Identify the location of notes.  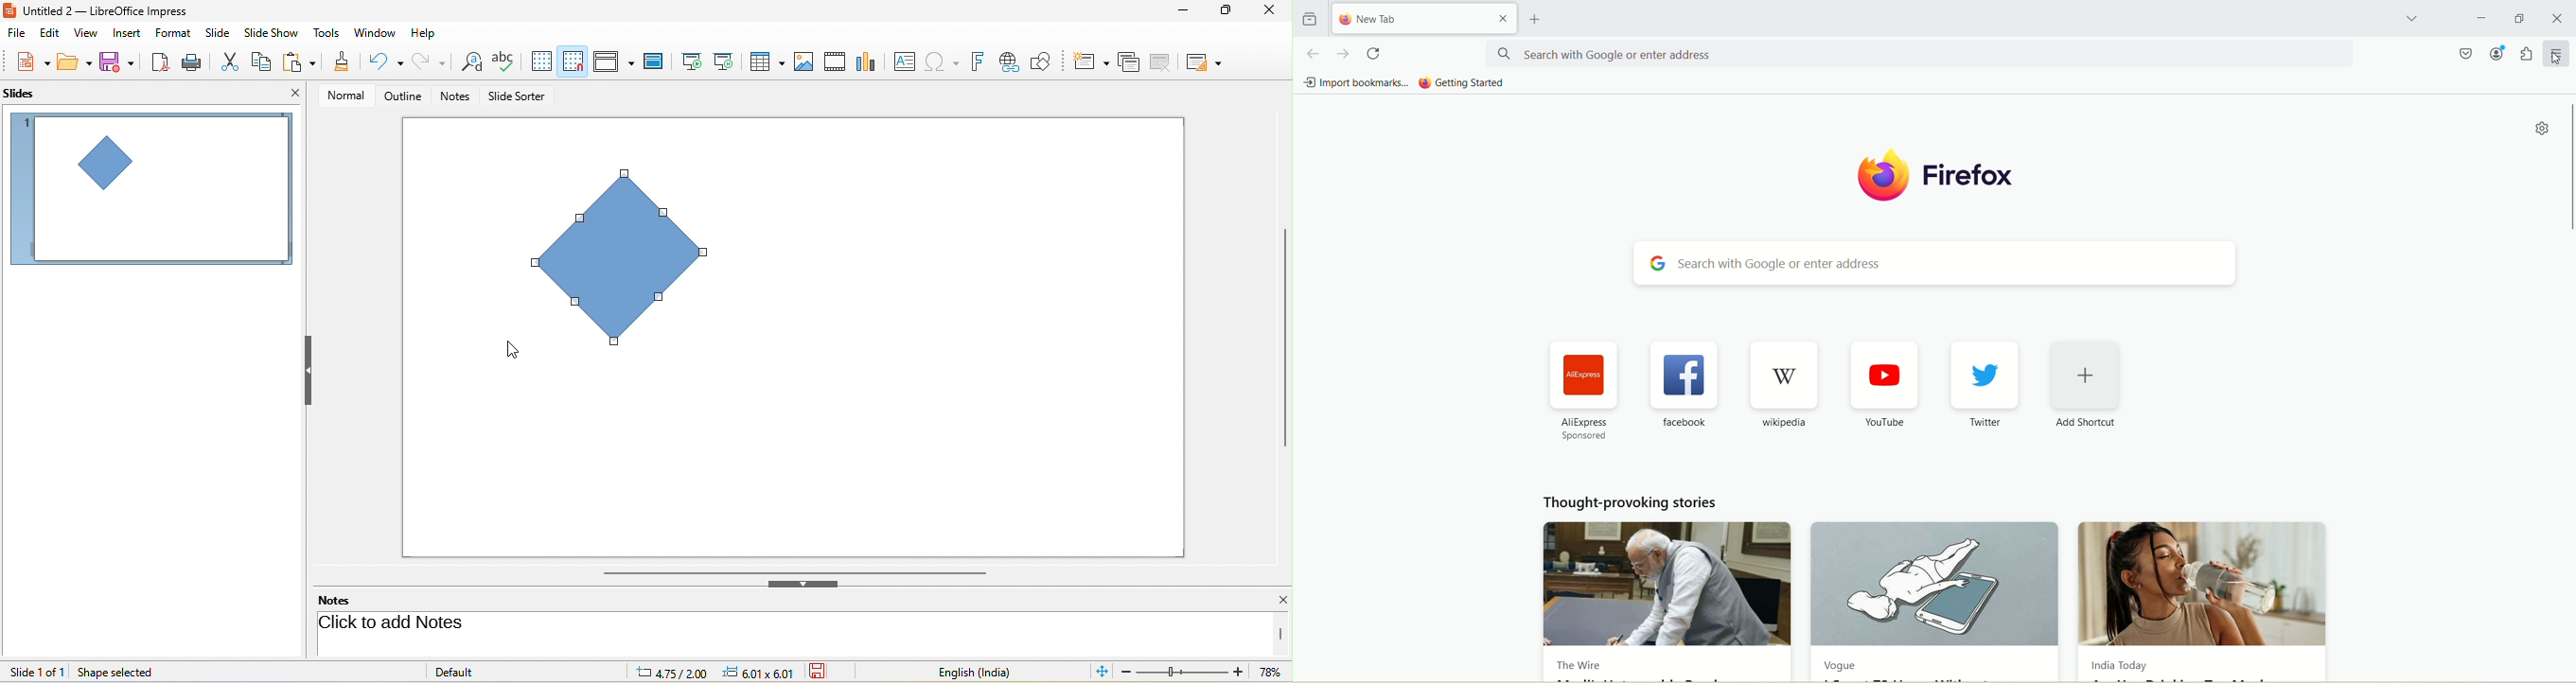
(457, 97).